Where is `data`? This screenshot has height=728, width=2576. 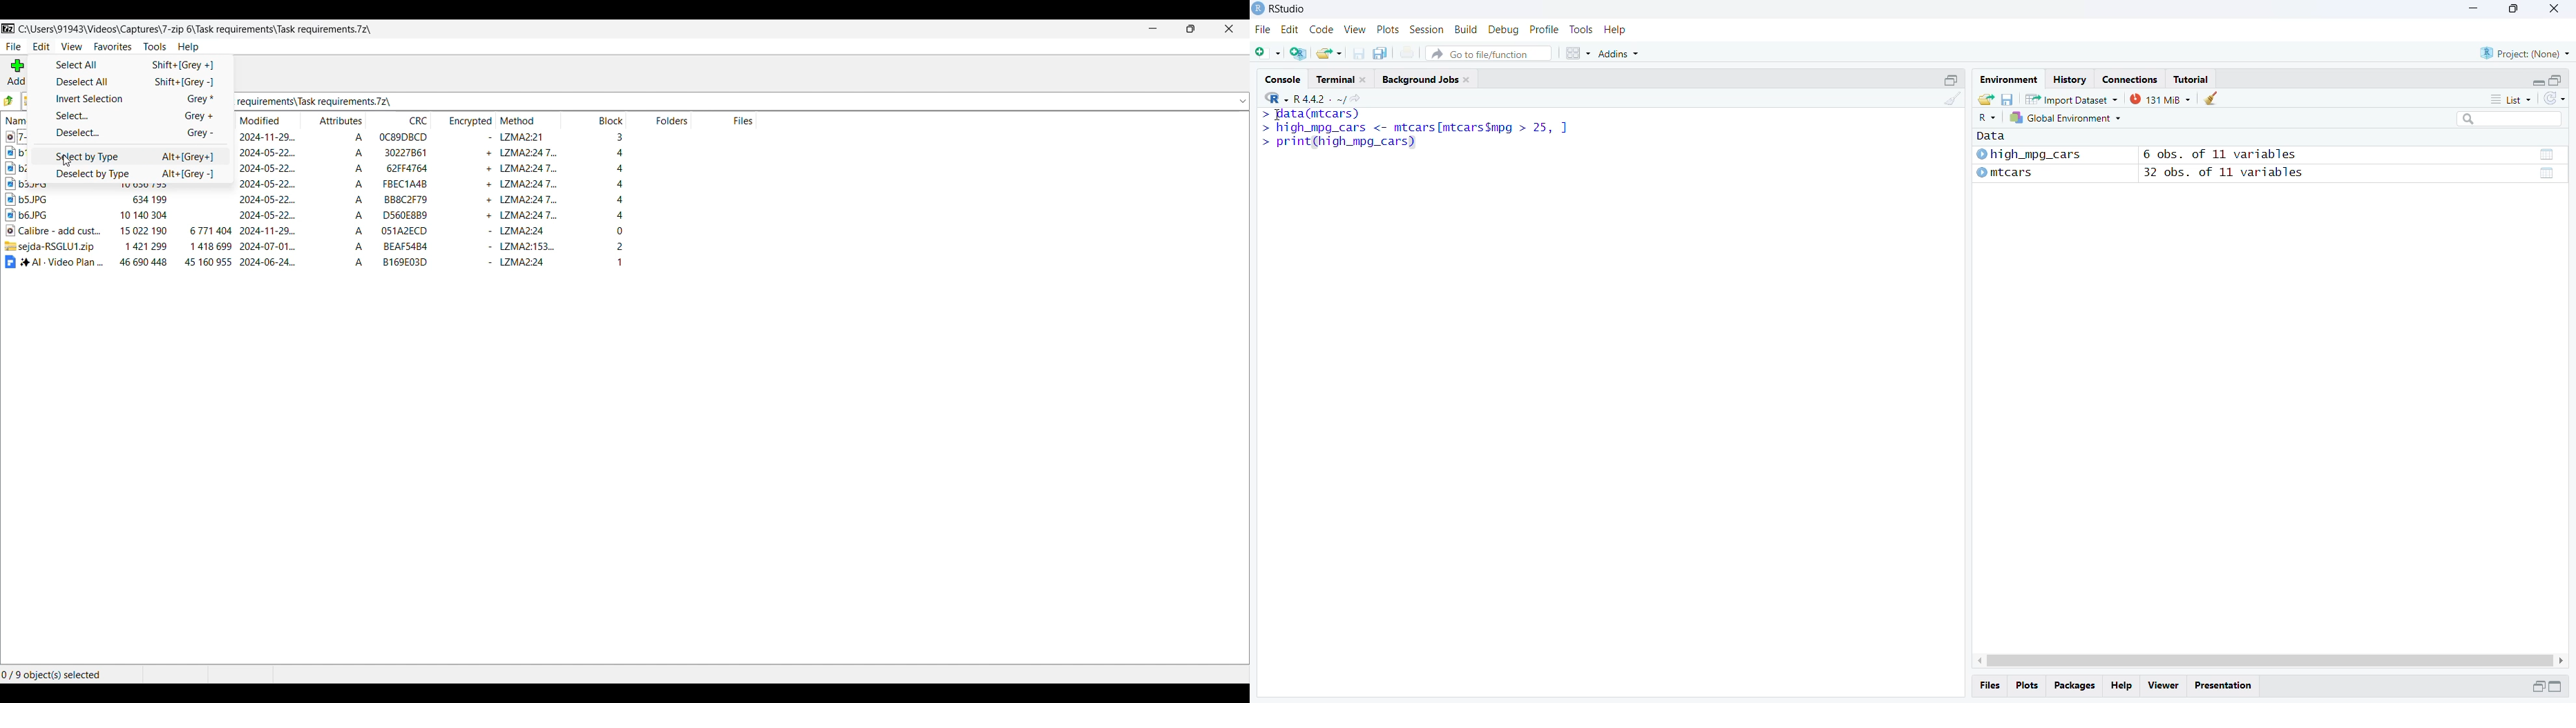 data is located at coordinates (2000, 135).